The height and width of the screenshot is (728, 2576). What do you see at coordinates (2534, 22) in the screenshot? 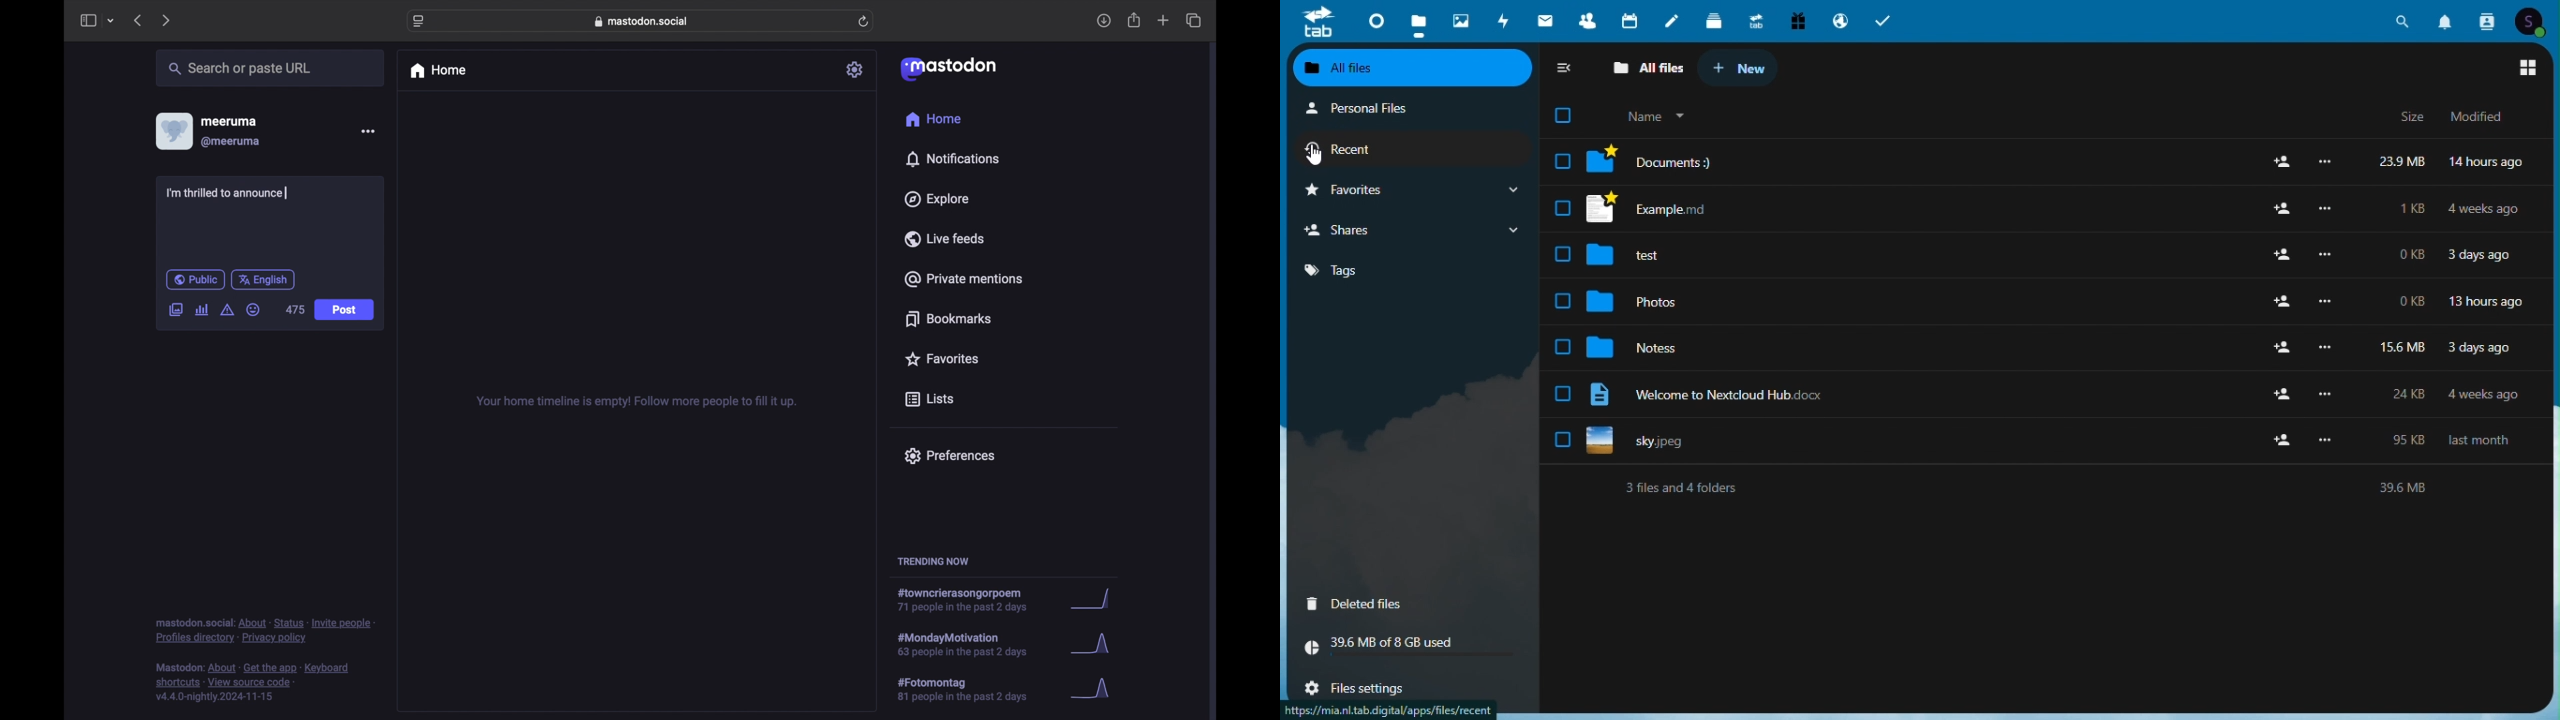
I see `account icon` at bounding box center [2534, 22].